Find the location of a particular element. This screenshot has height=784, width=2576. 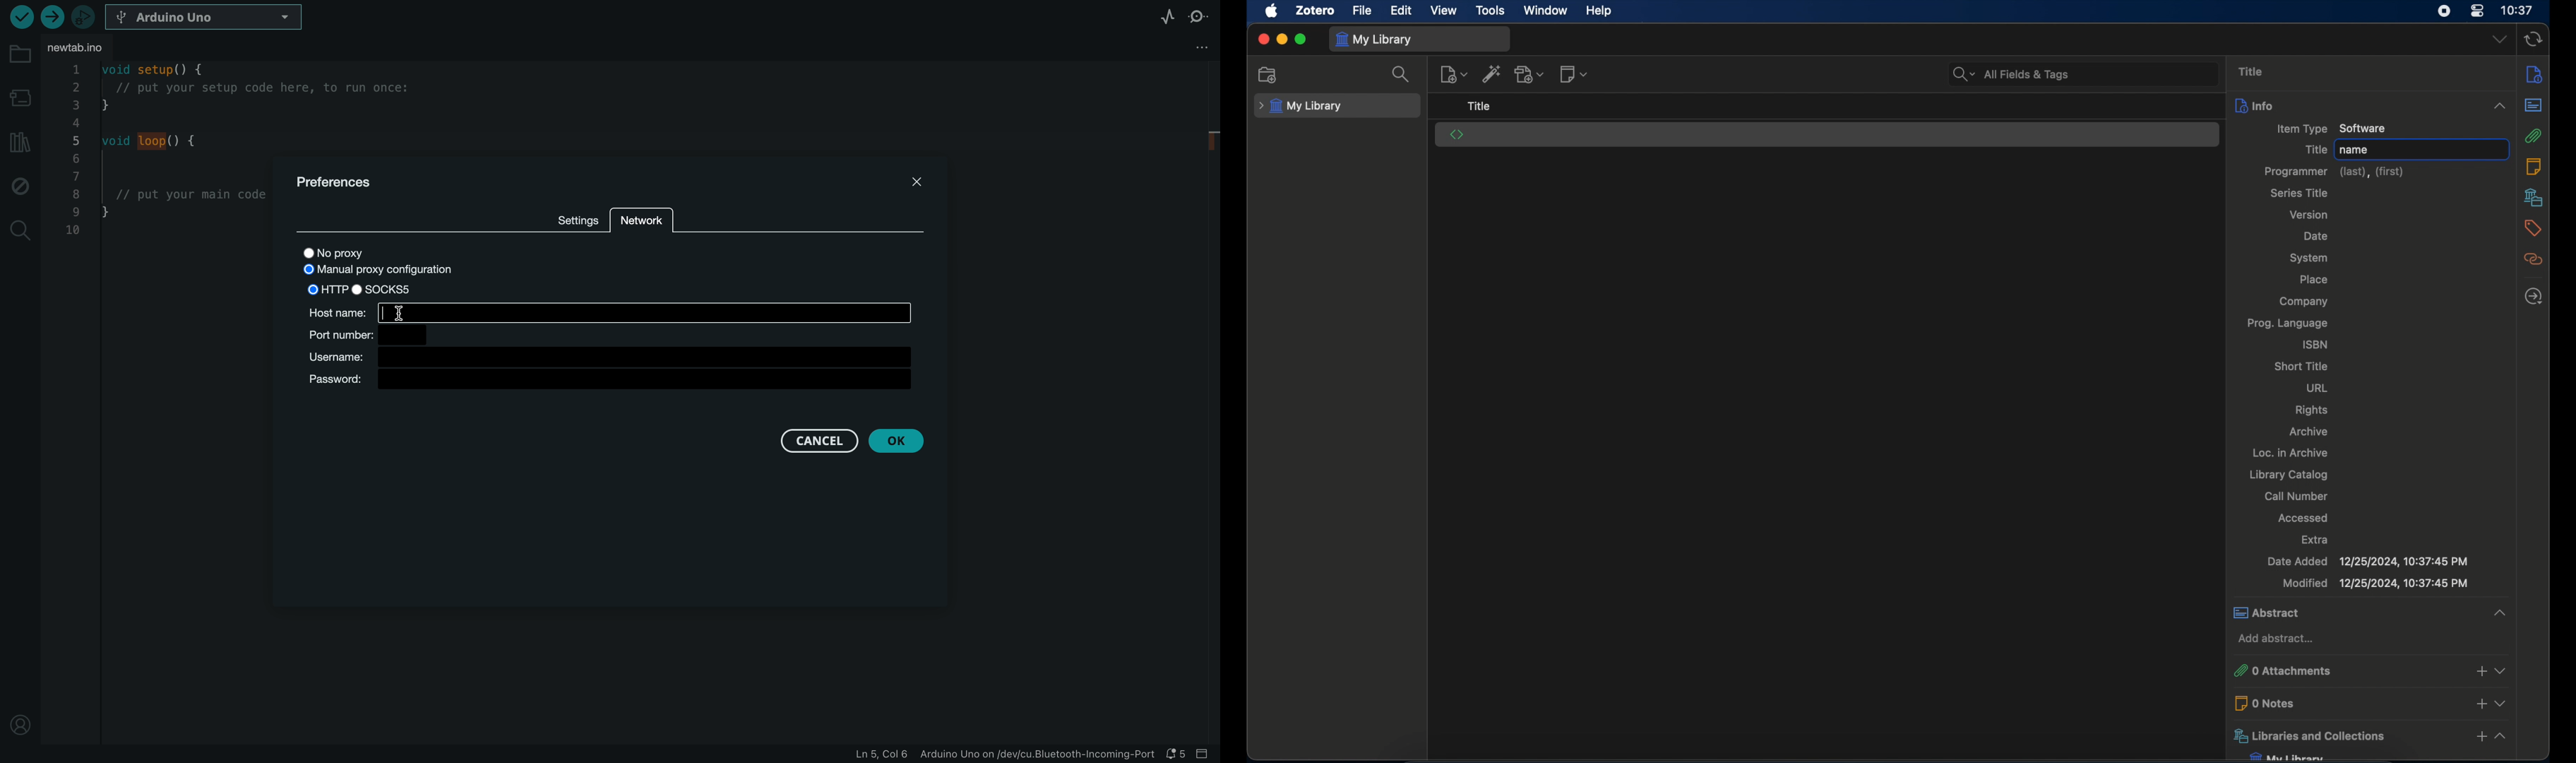

info is located at coordinates (2353, 105).